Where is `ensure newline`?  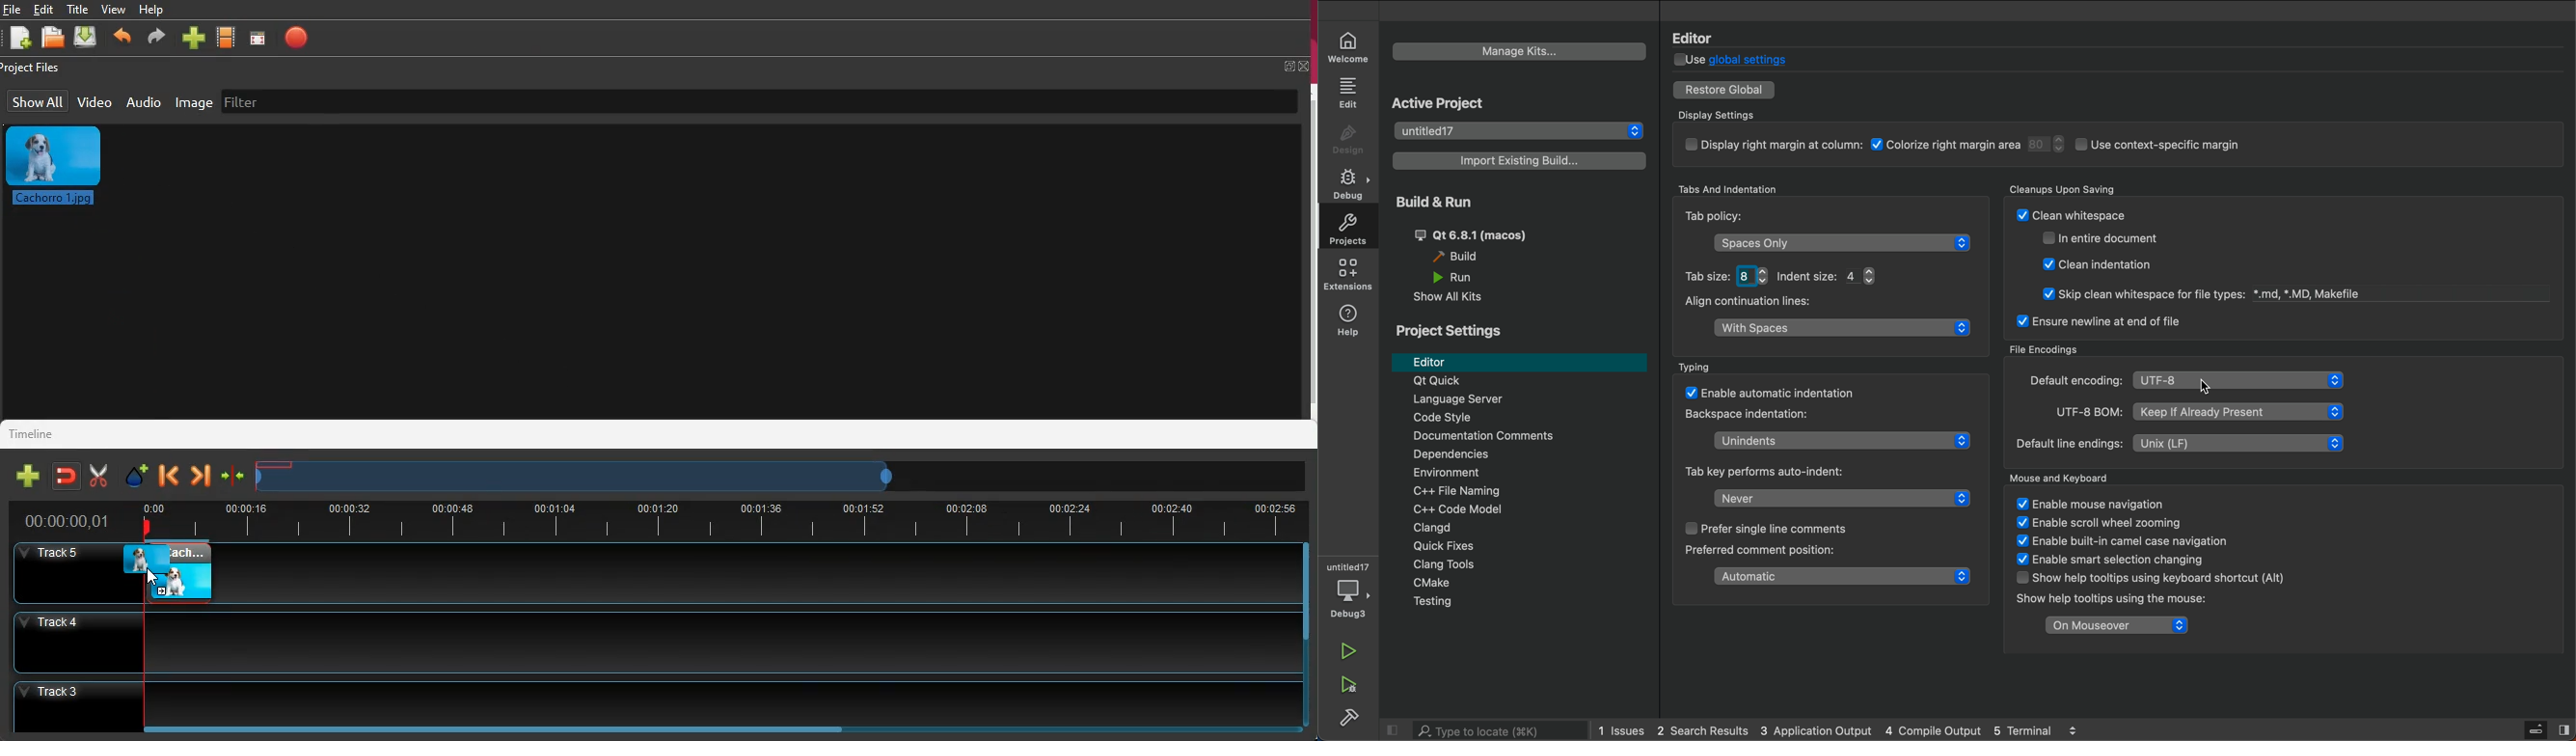
ensure newline is located at coordinates (2097, 319).